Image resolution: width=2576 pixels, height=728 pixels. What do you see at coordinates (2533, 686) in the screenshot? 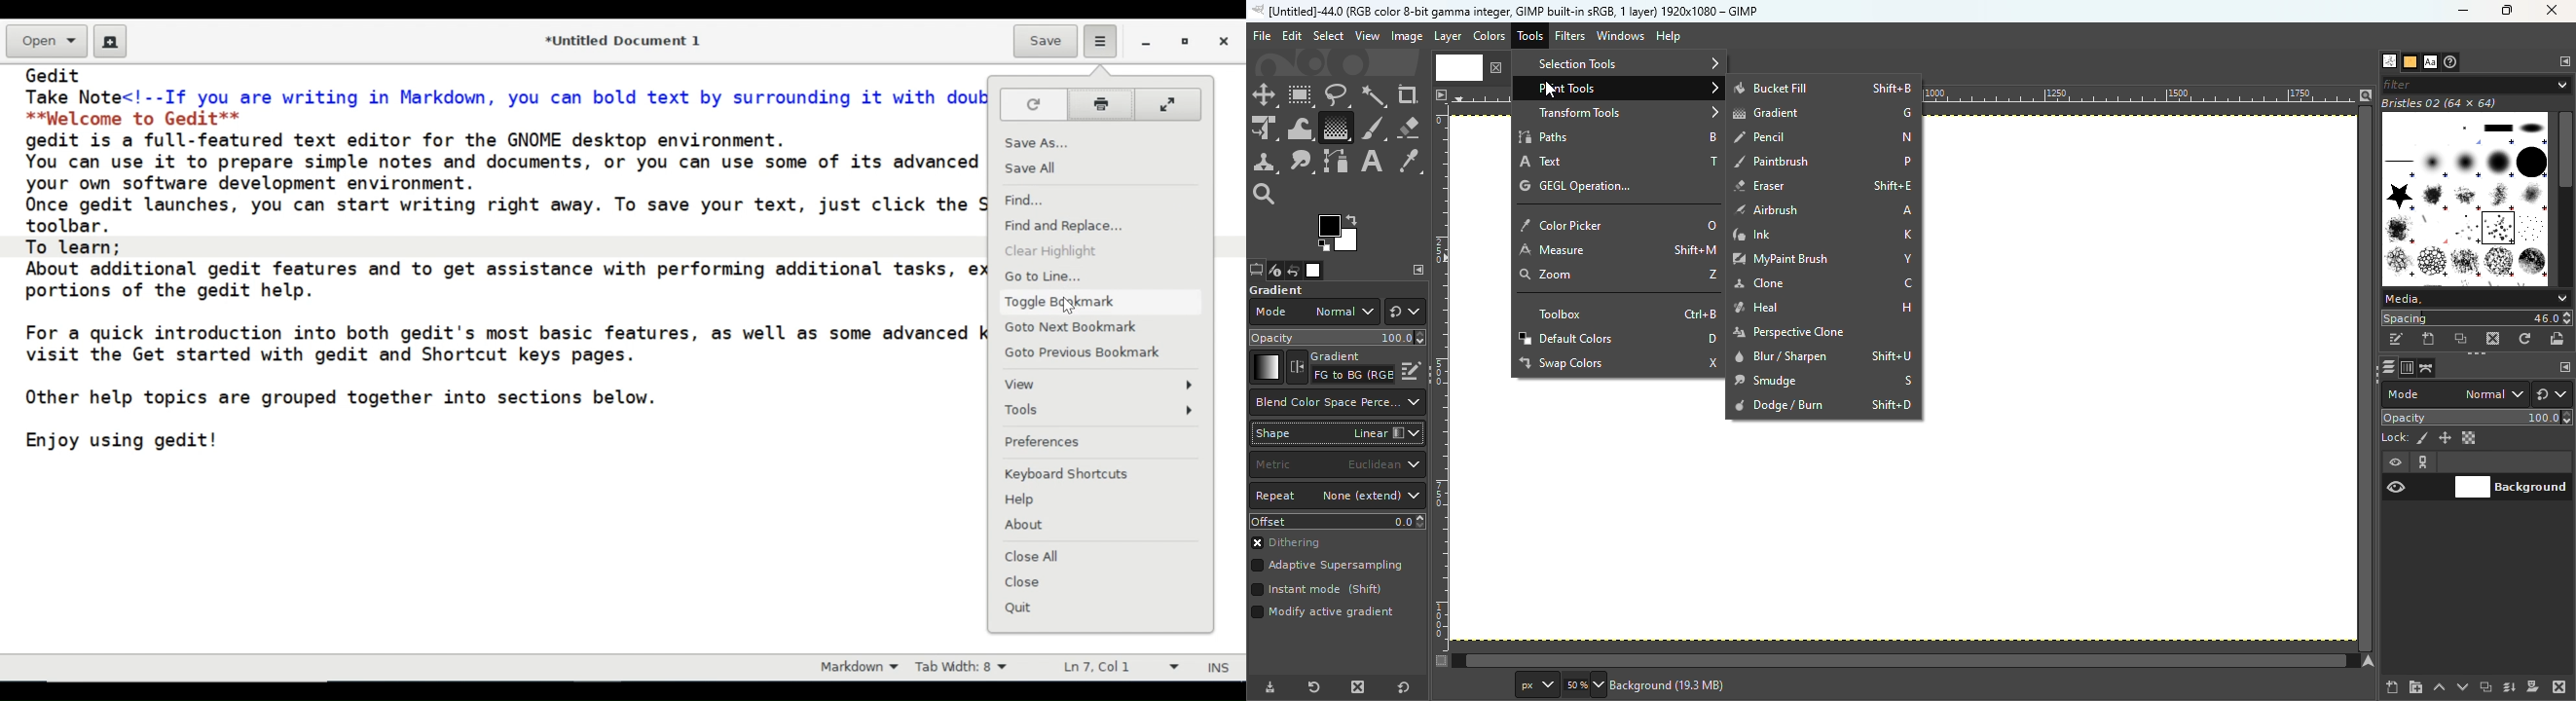
I see `Add a mask that allows non destructive editing of transperency` at bounding box center [2533, 686].